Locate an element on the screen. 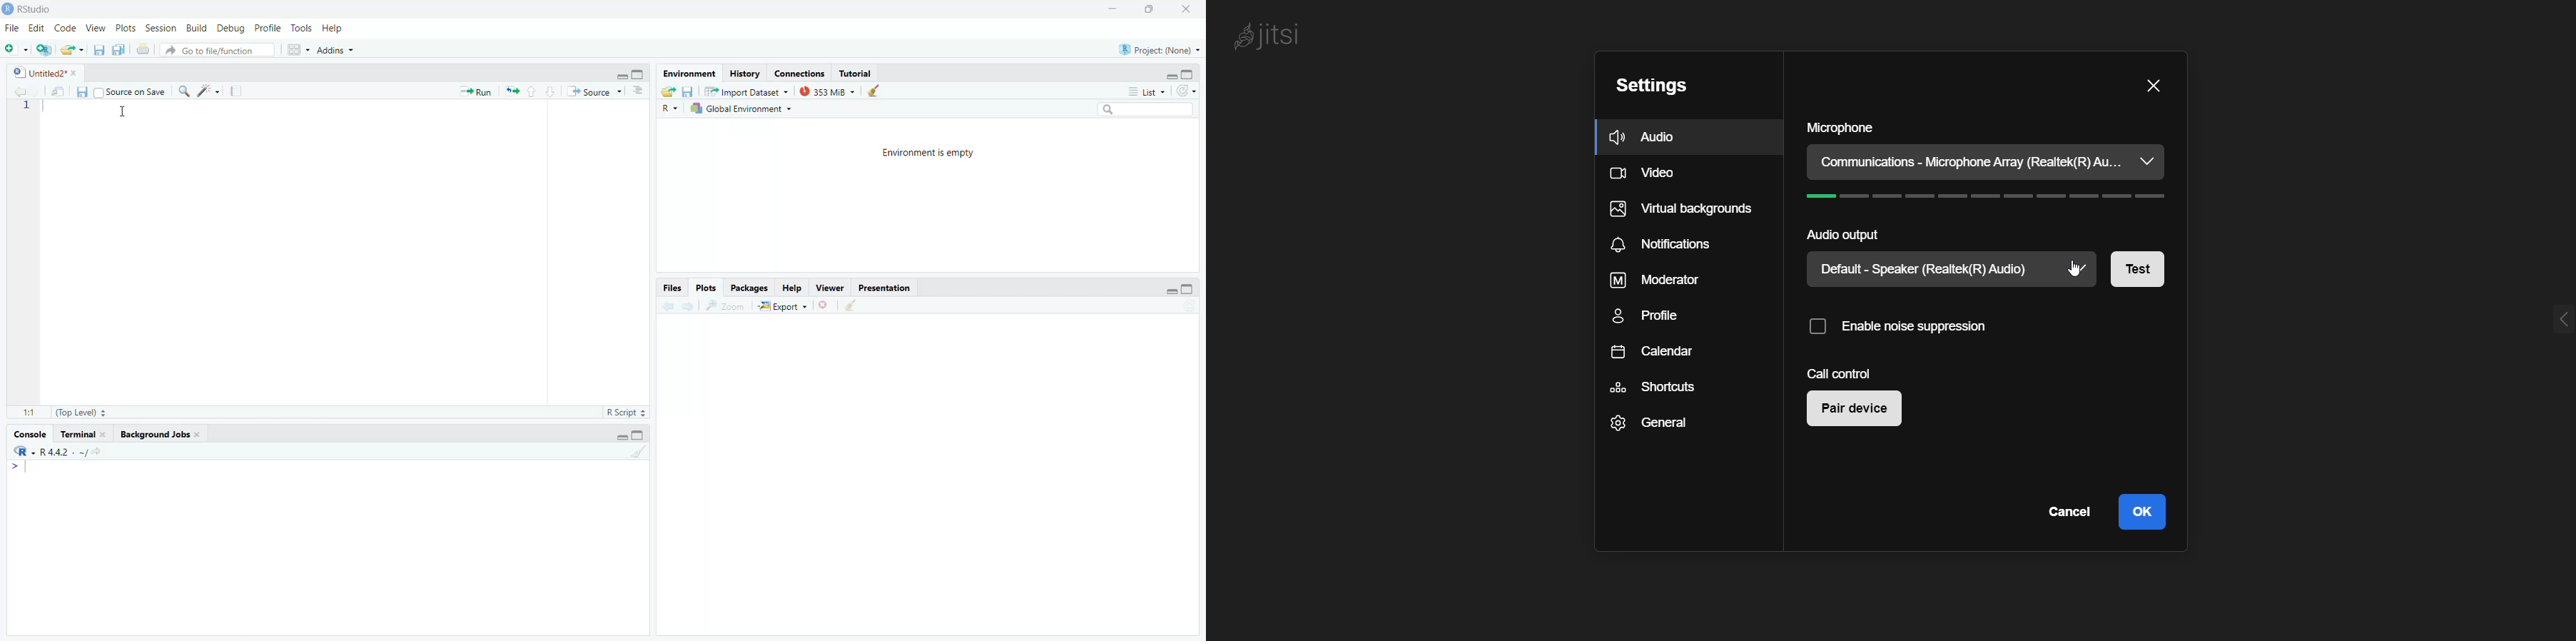 The image size is (2576, 644). Viewer is located at coordinates (831, 287).